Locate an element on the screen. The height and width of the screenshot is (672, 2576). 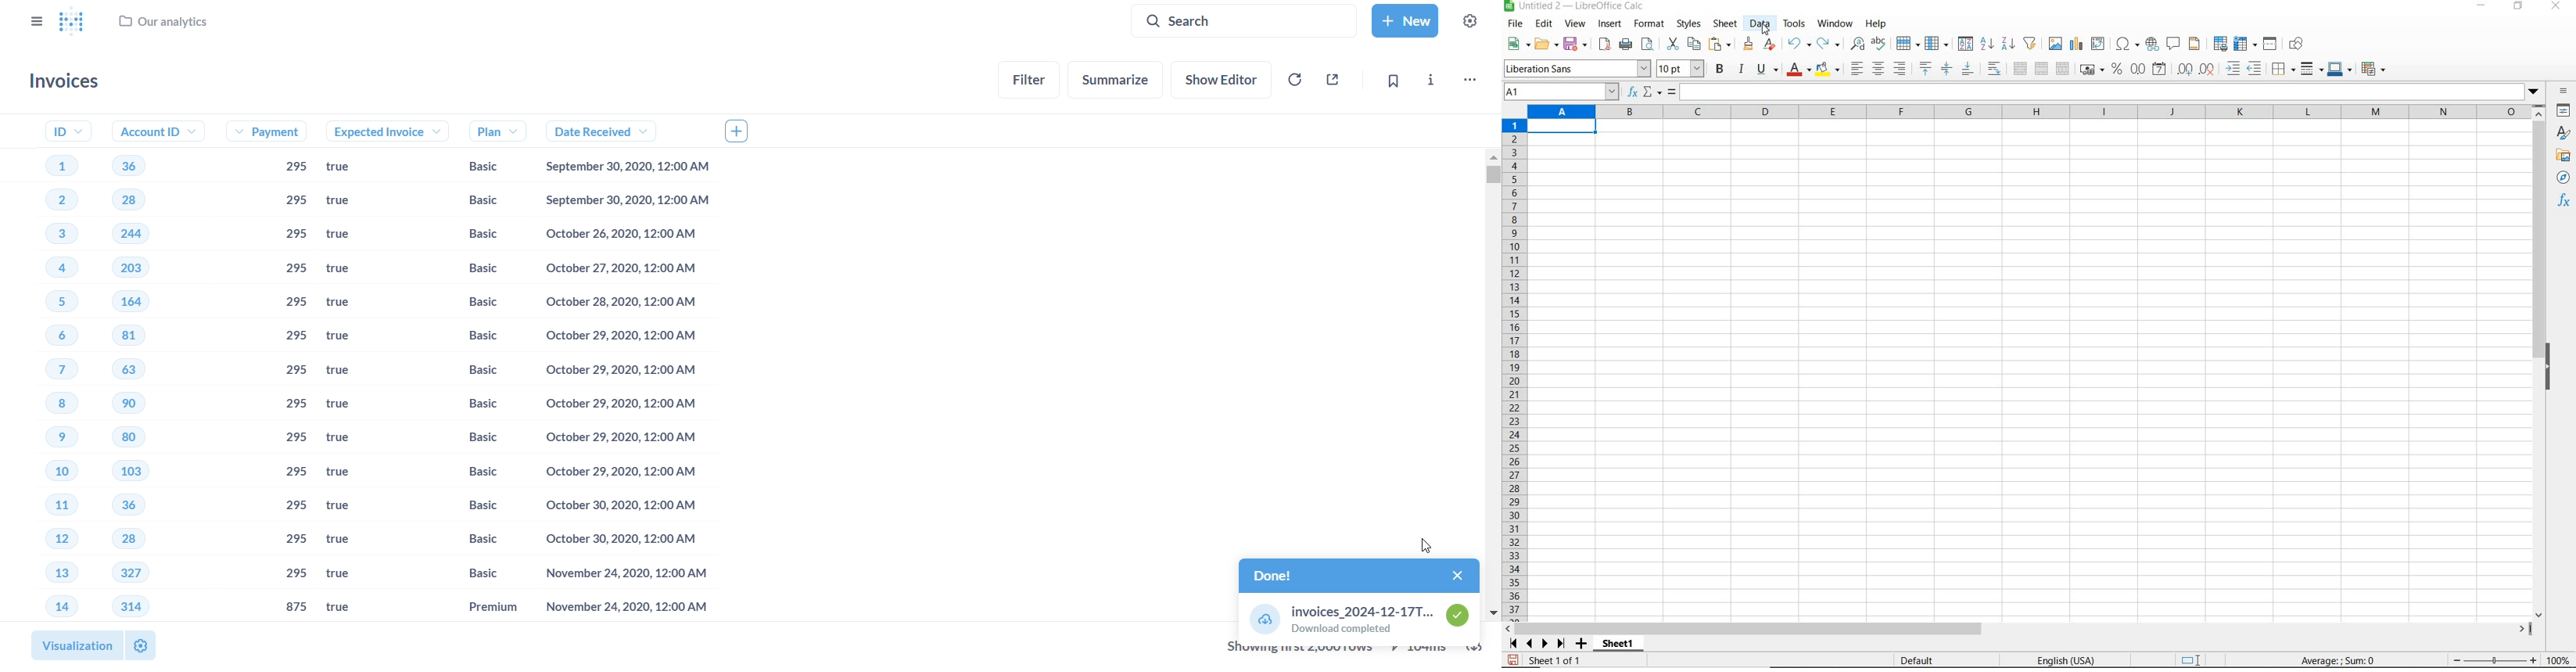
sort descending is located at coordinates (2009, 43).